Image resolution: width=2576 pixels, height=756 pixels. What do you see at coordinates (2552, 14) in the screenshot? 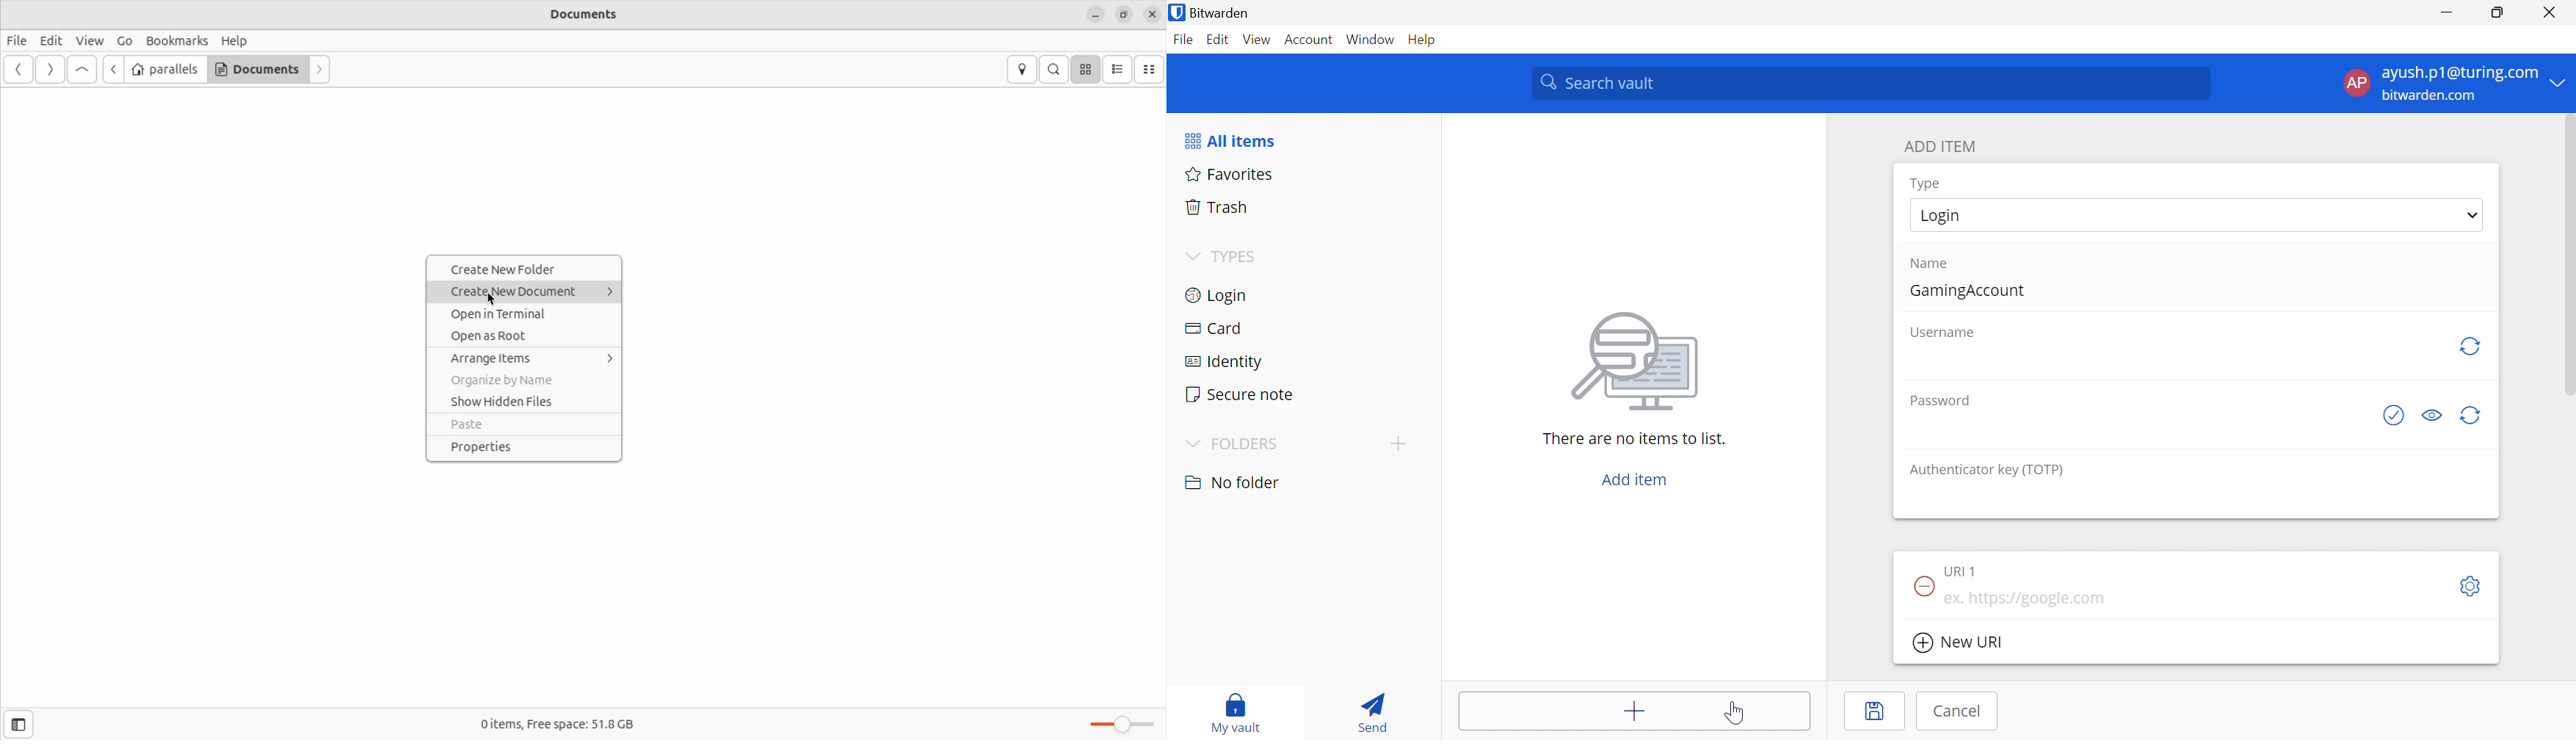
I see `Close` at bounding box center [2552, 14].